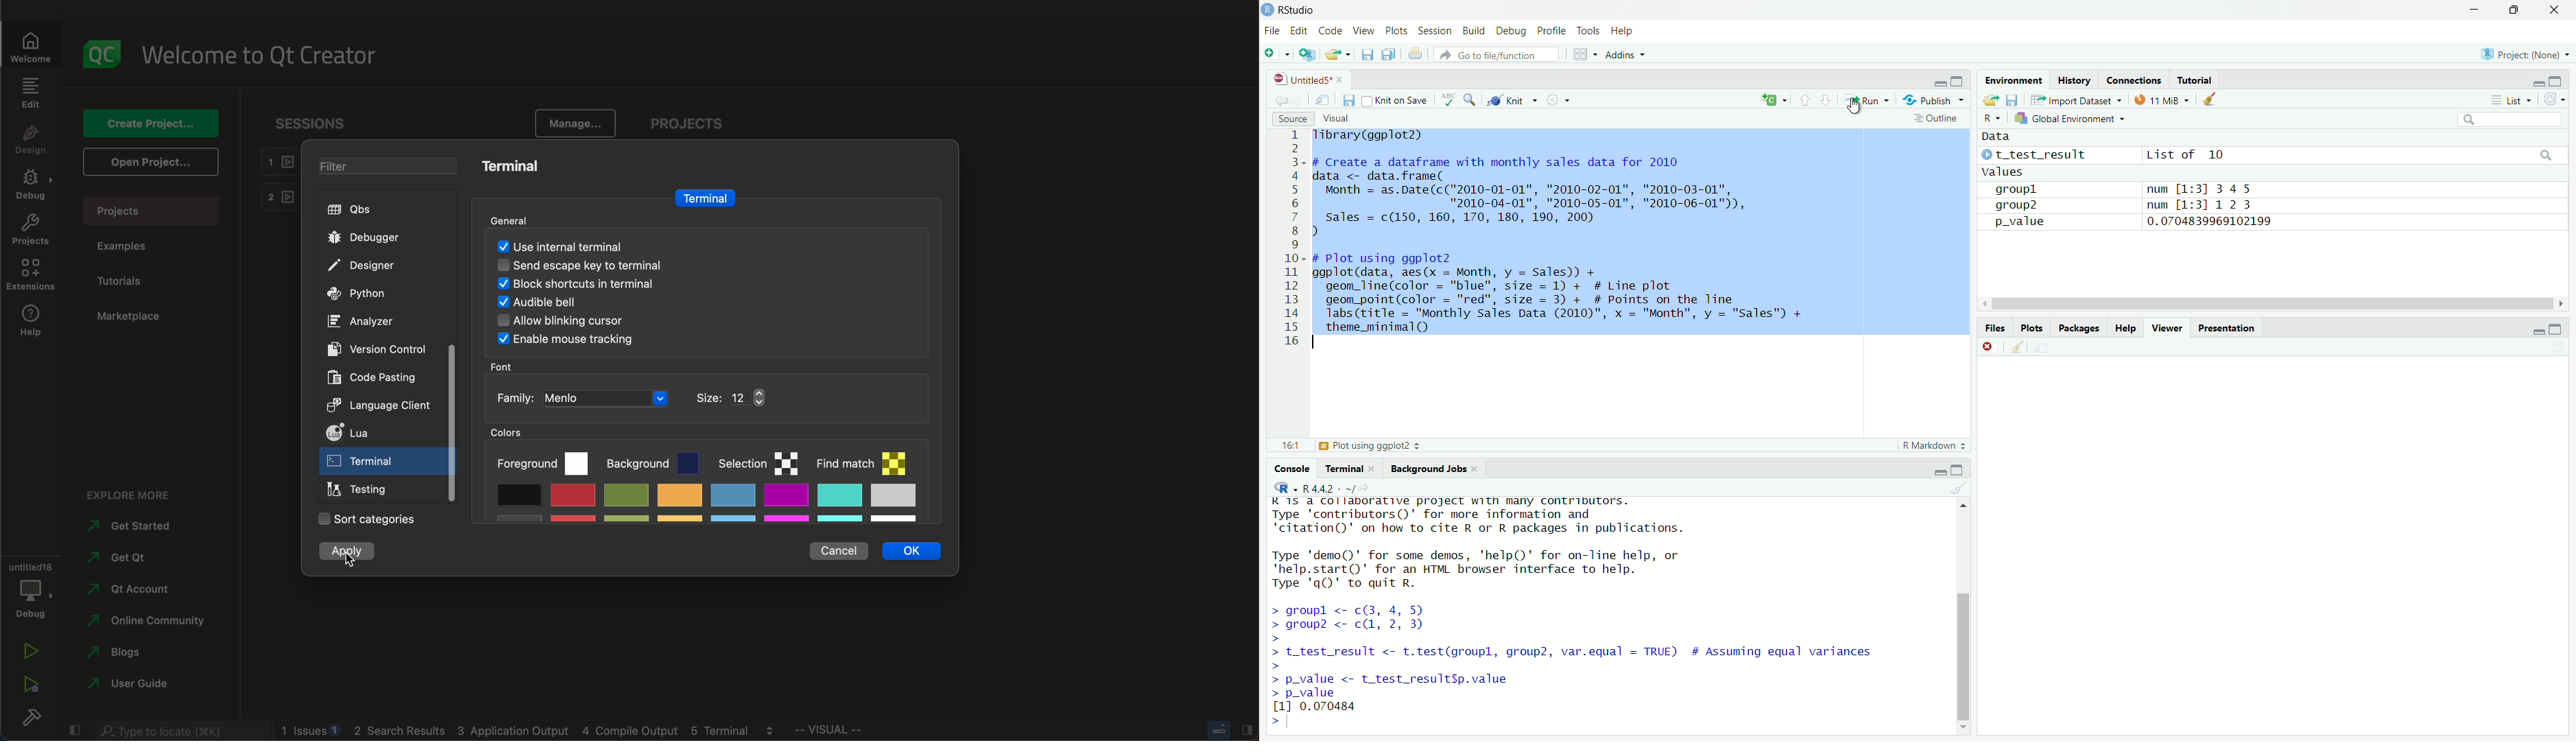  Describe the element at coordinates (2134, 80) in the screenshot. I see `Connections.` at that location.